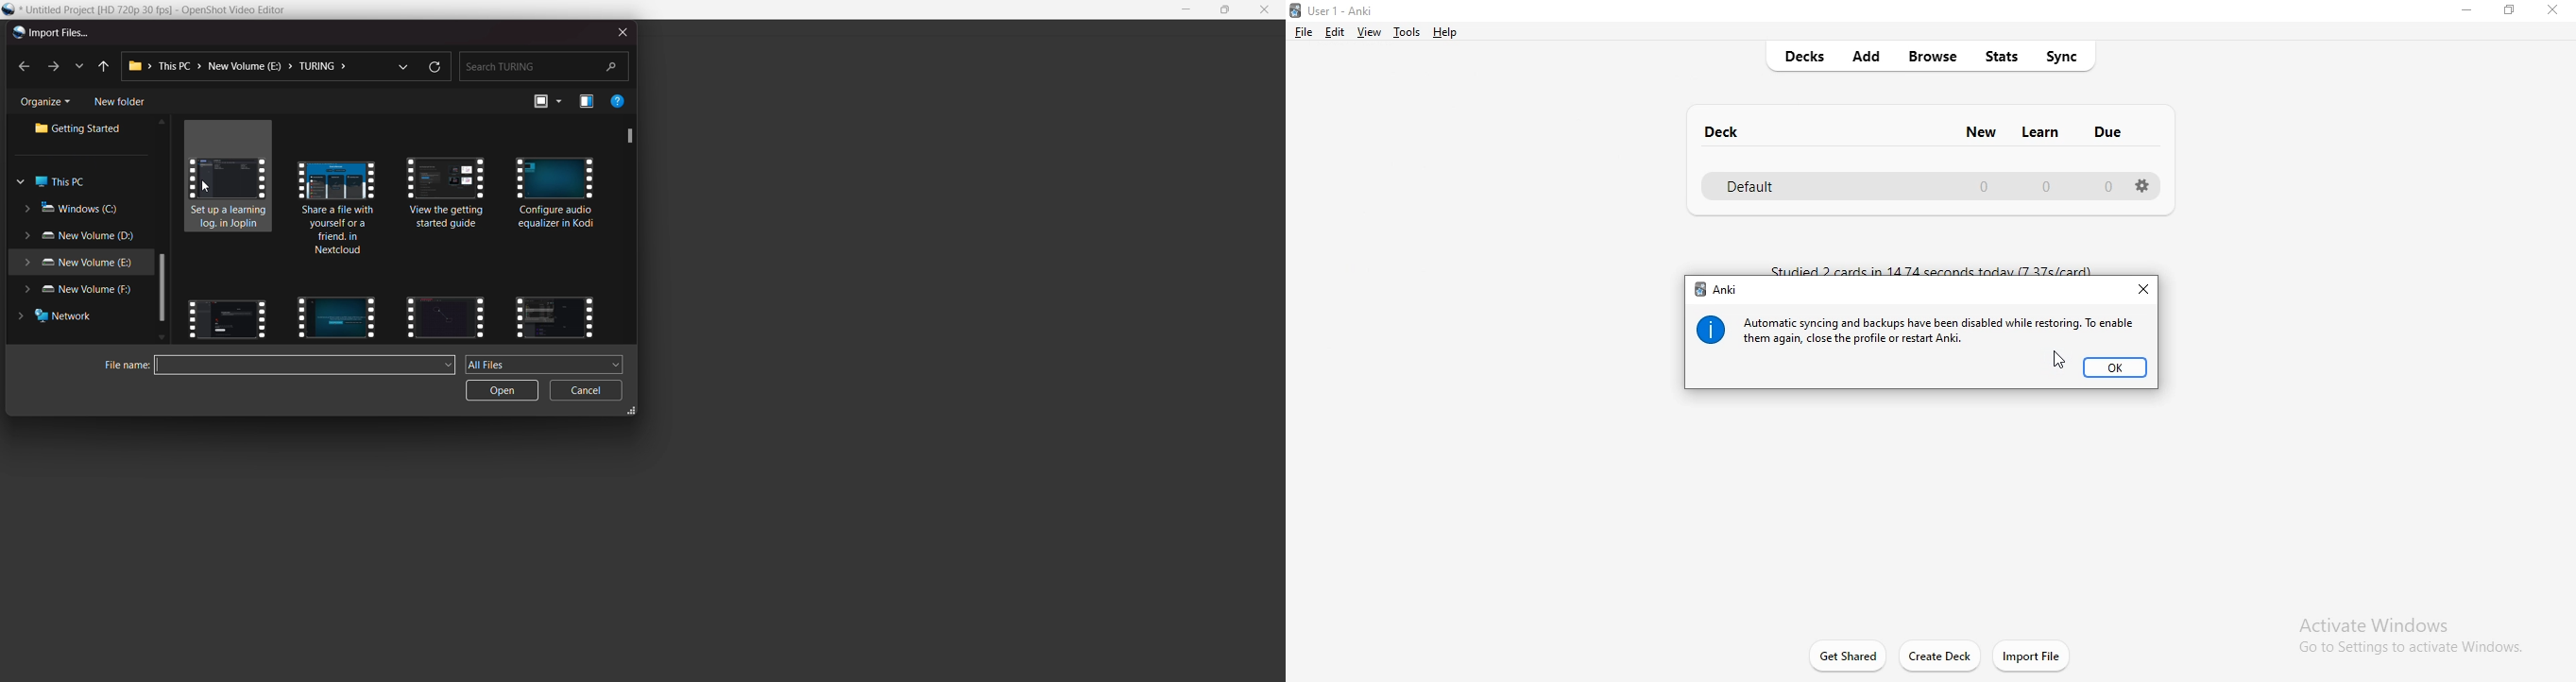 The width and height of the screenshot is (2576, 700). Describe the element at coordinates (49, 103) in the screenshot. I see `organize` at that location.